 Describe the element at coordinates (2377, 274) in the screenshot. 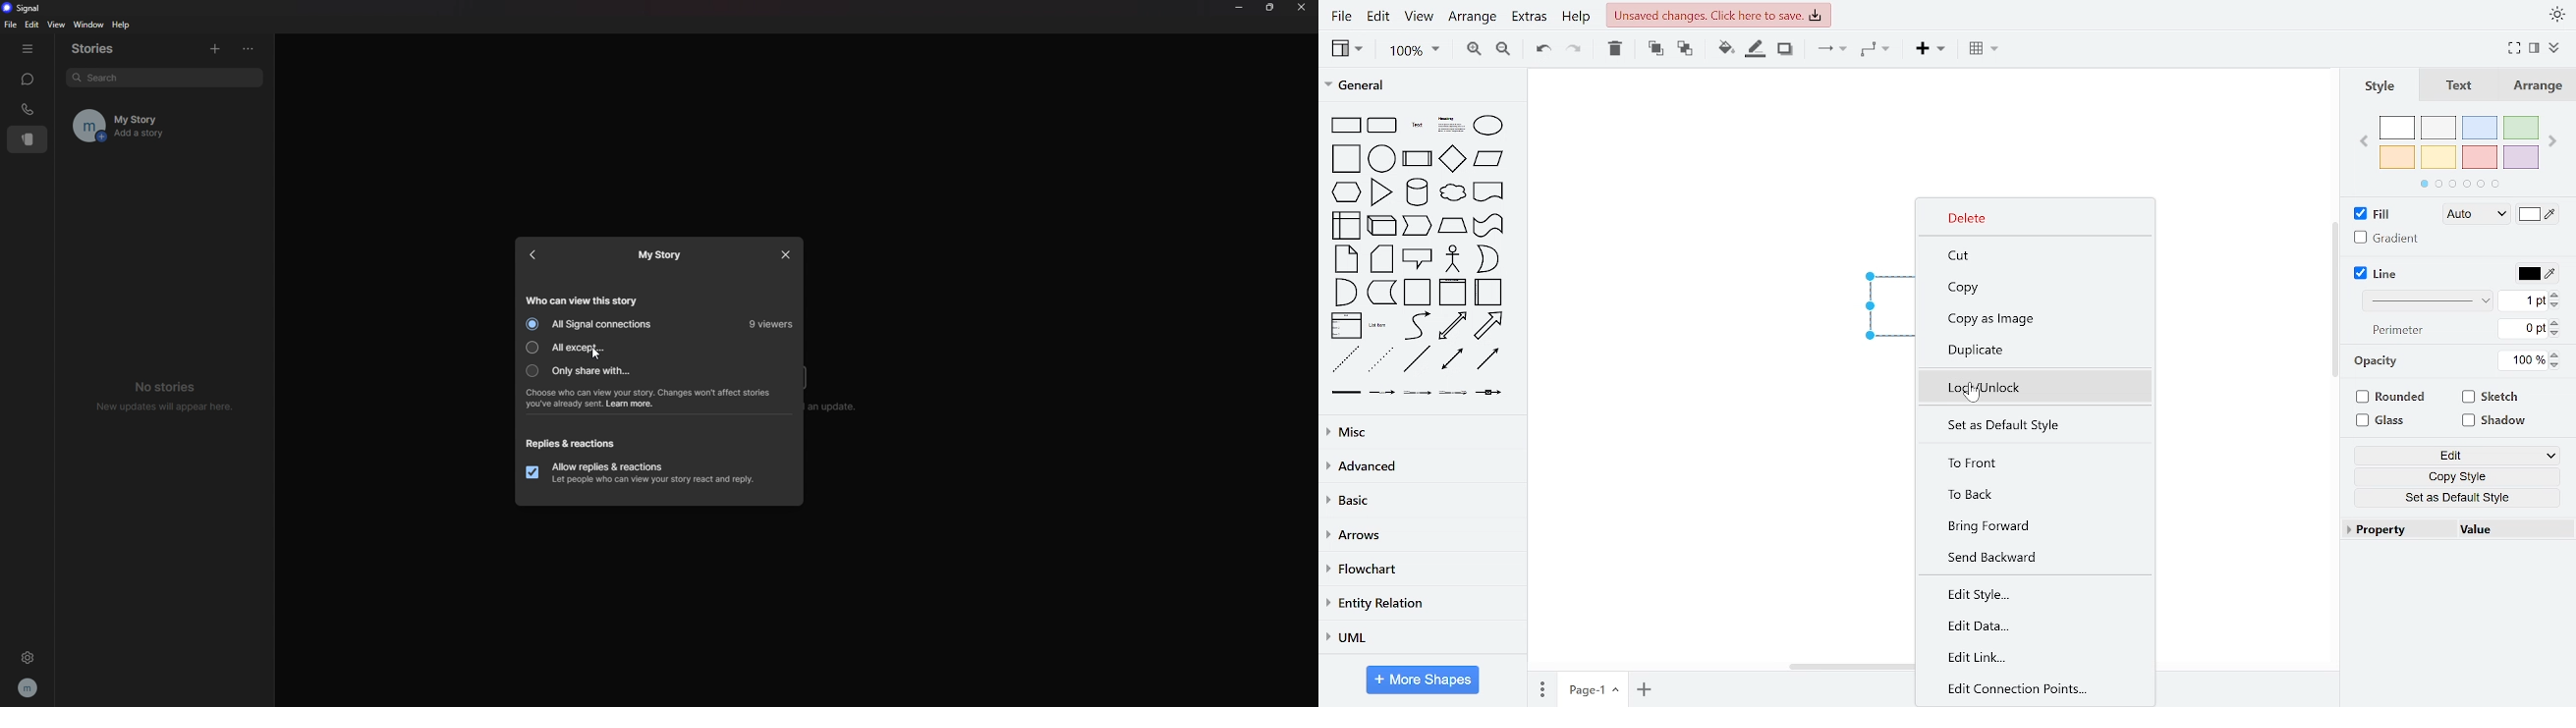

I see `line` at that location.